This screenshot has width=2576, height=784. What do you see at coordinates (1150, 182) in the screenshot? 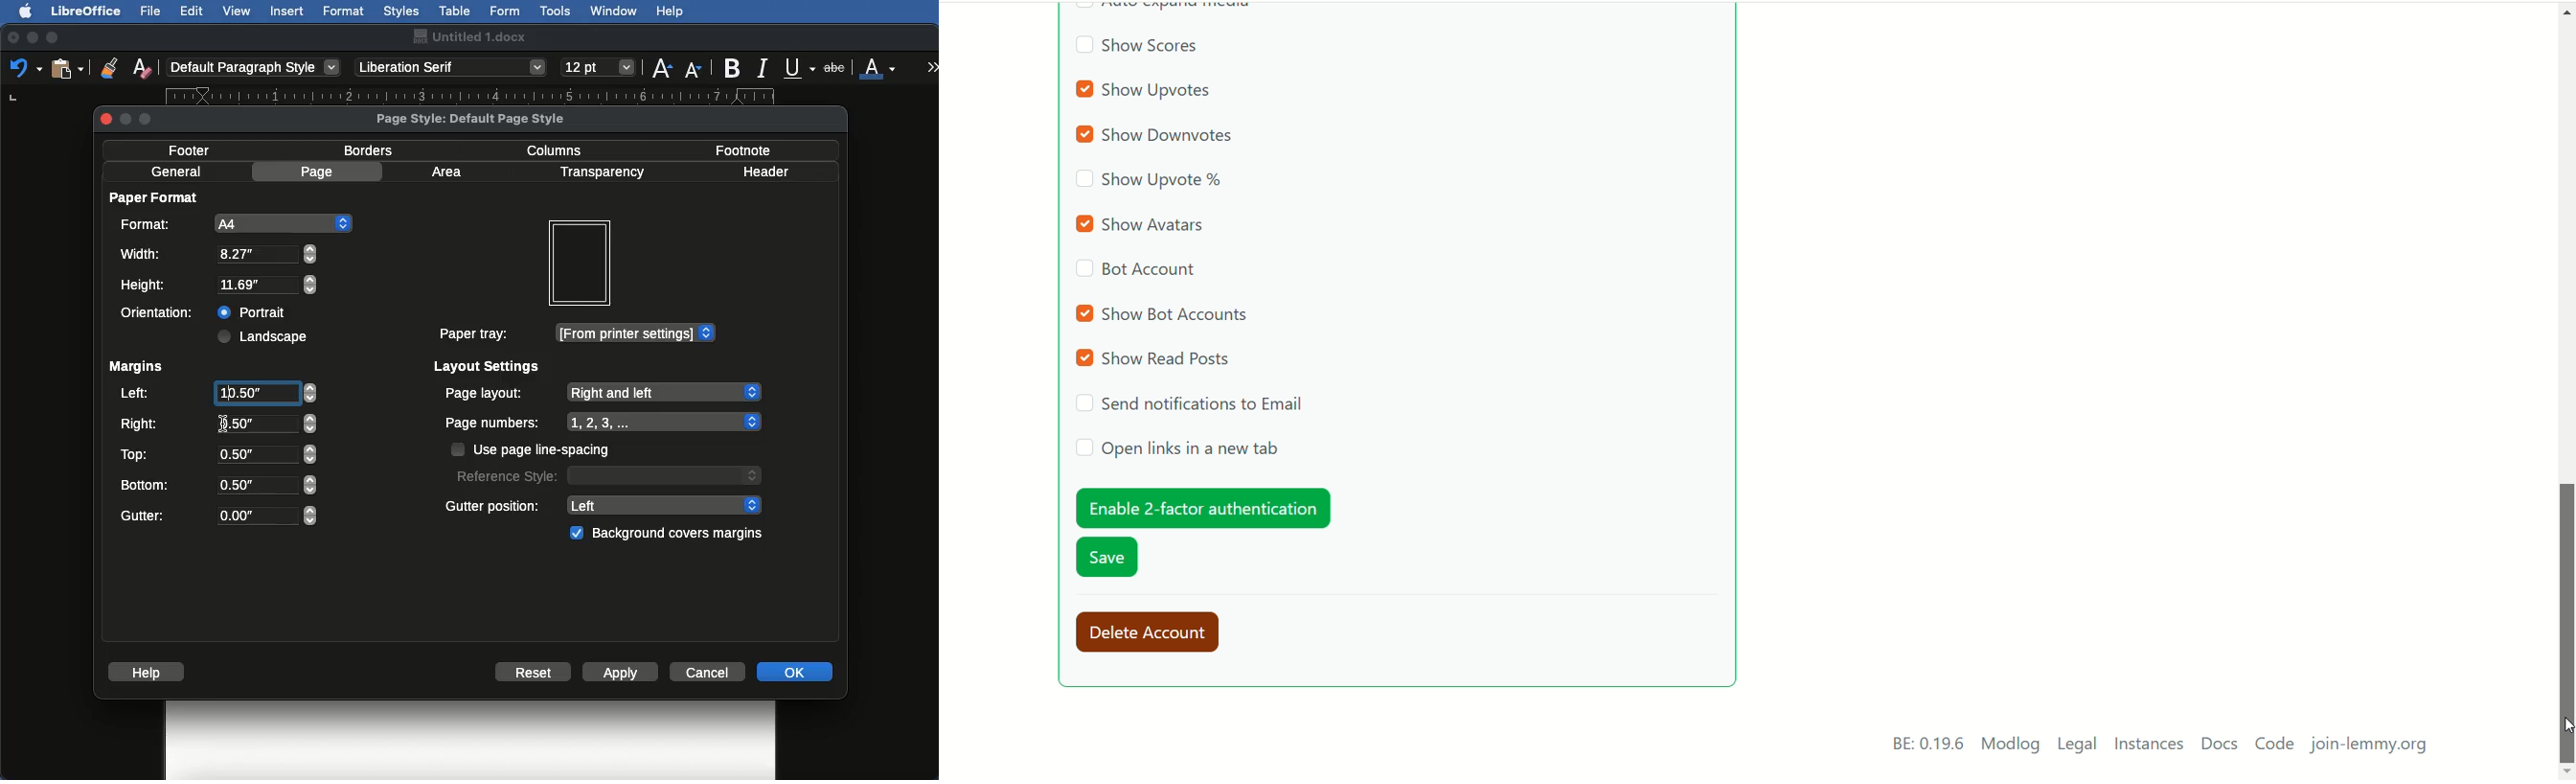
I see `show upvote` at bounding box center [1150, 182].